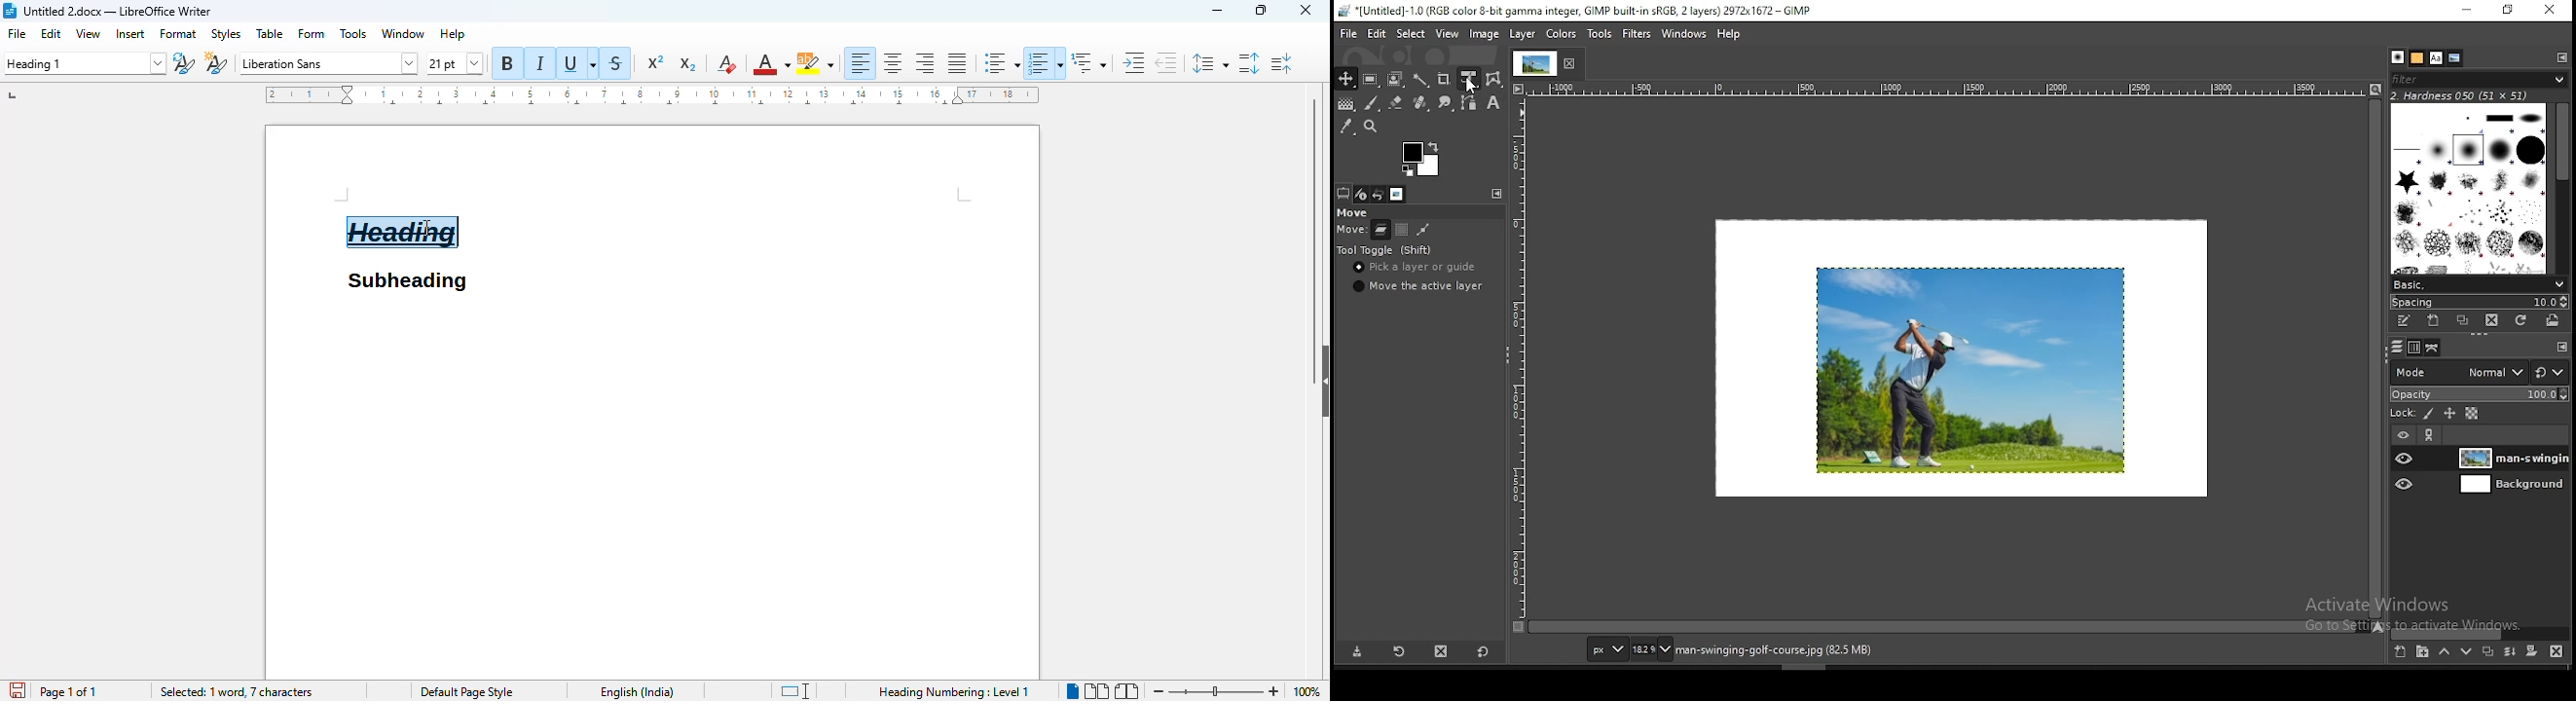 The width and height of the screenshot is (2576, 728). Describe the element at coordinates (10, 11) in the screenshot. I see `logo` at that location.